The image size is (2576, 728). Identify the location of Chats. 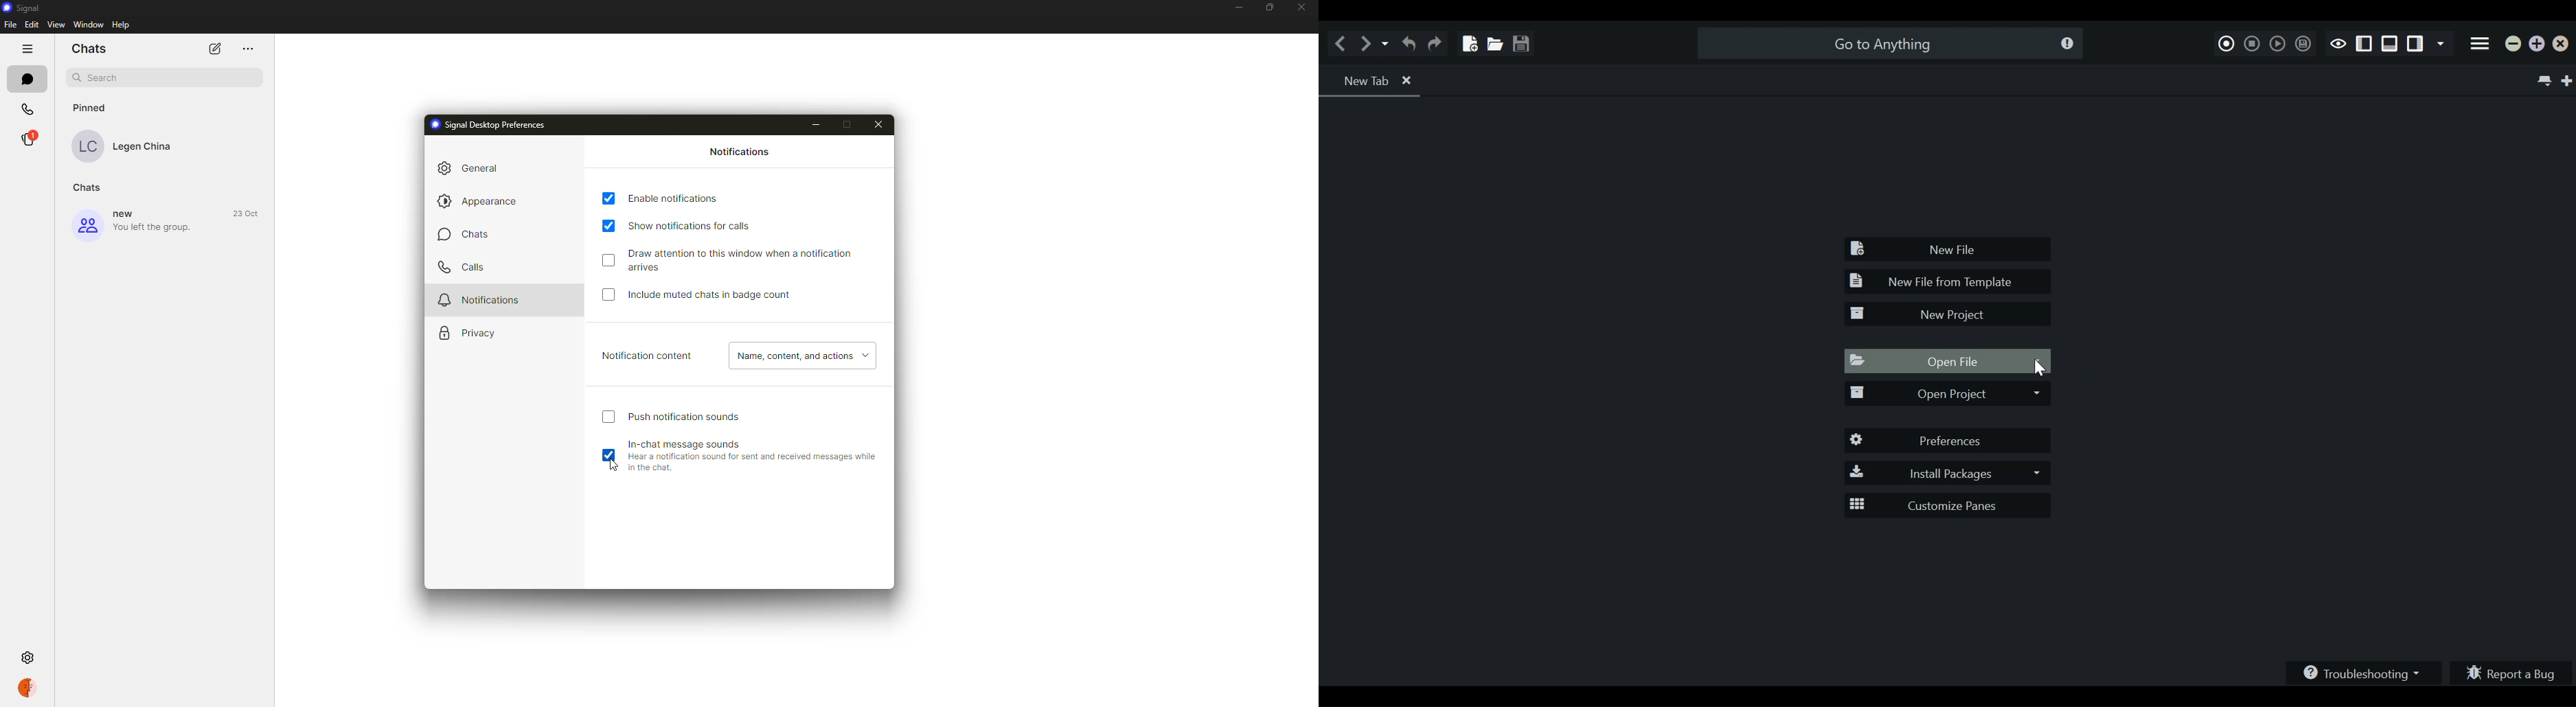
(87, 48).